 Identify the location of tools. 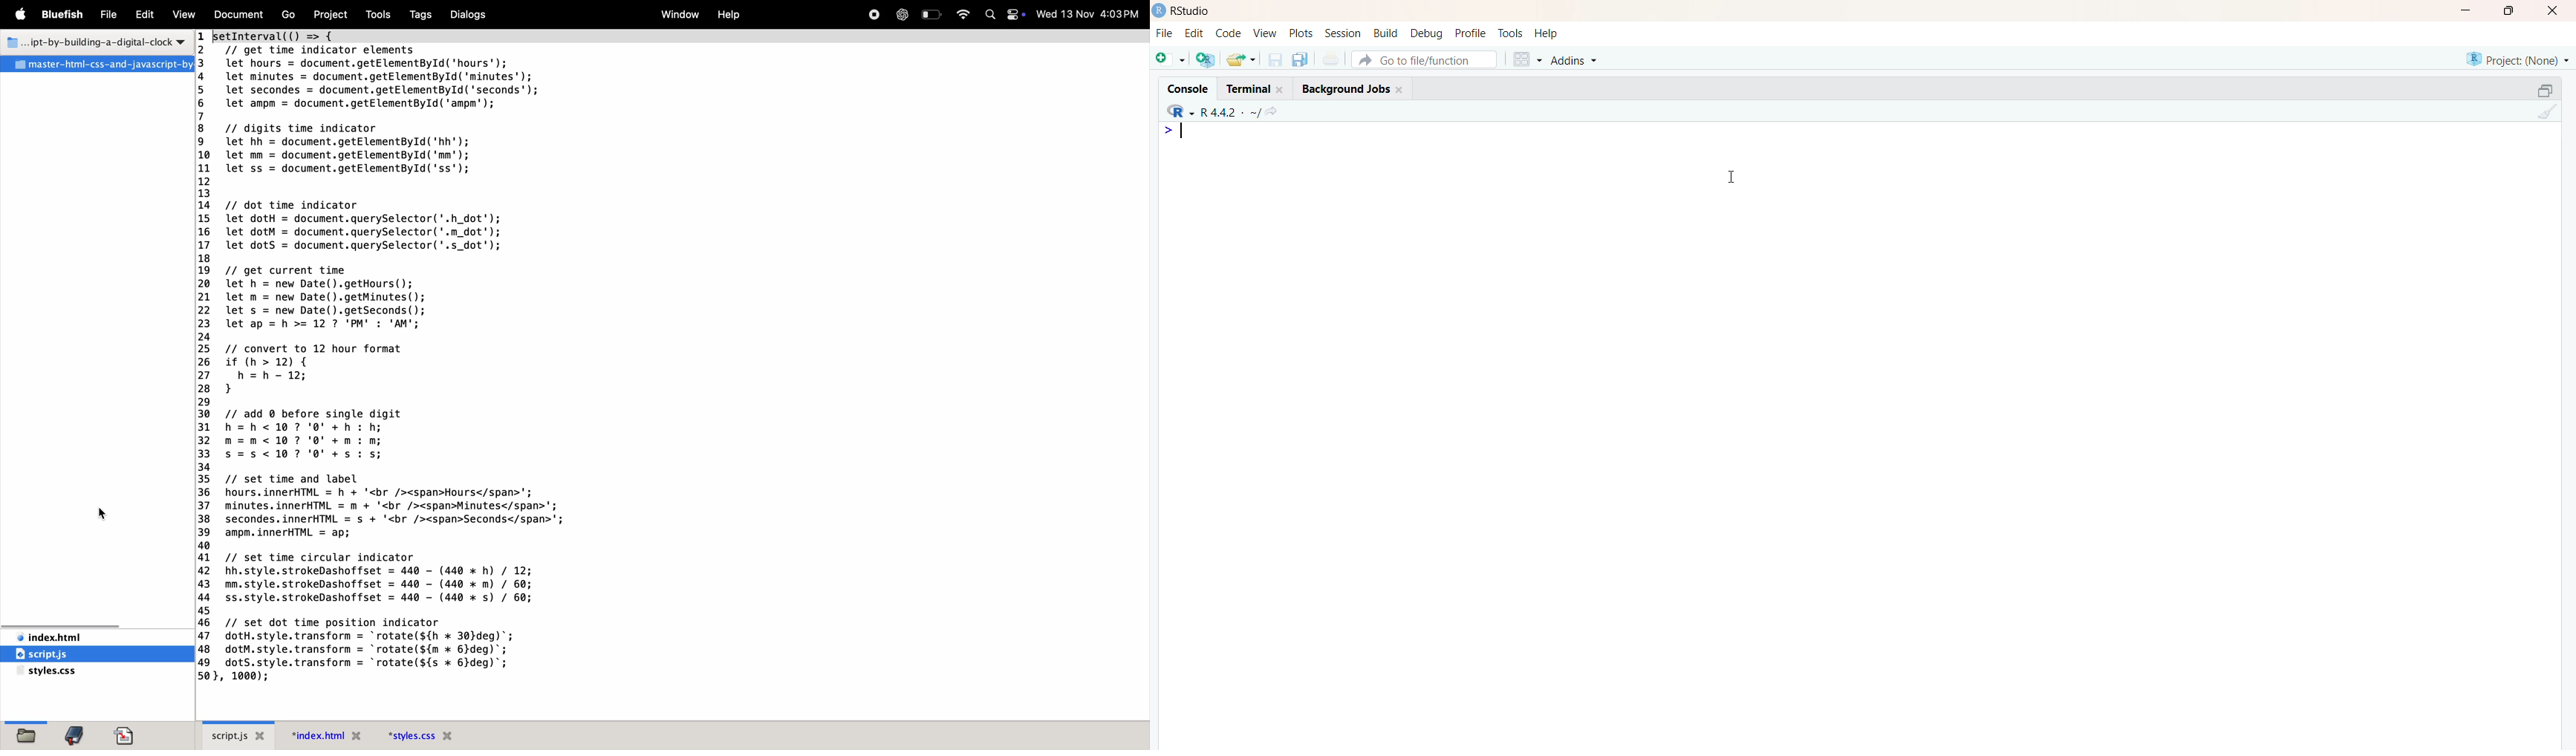
(1510, 33).